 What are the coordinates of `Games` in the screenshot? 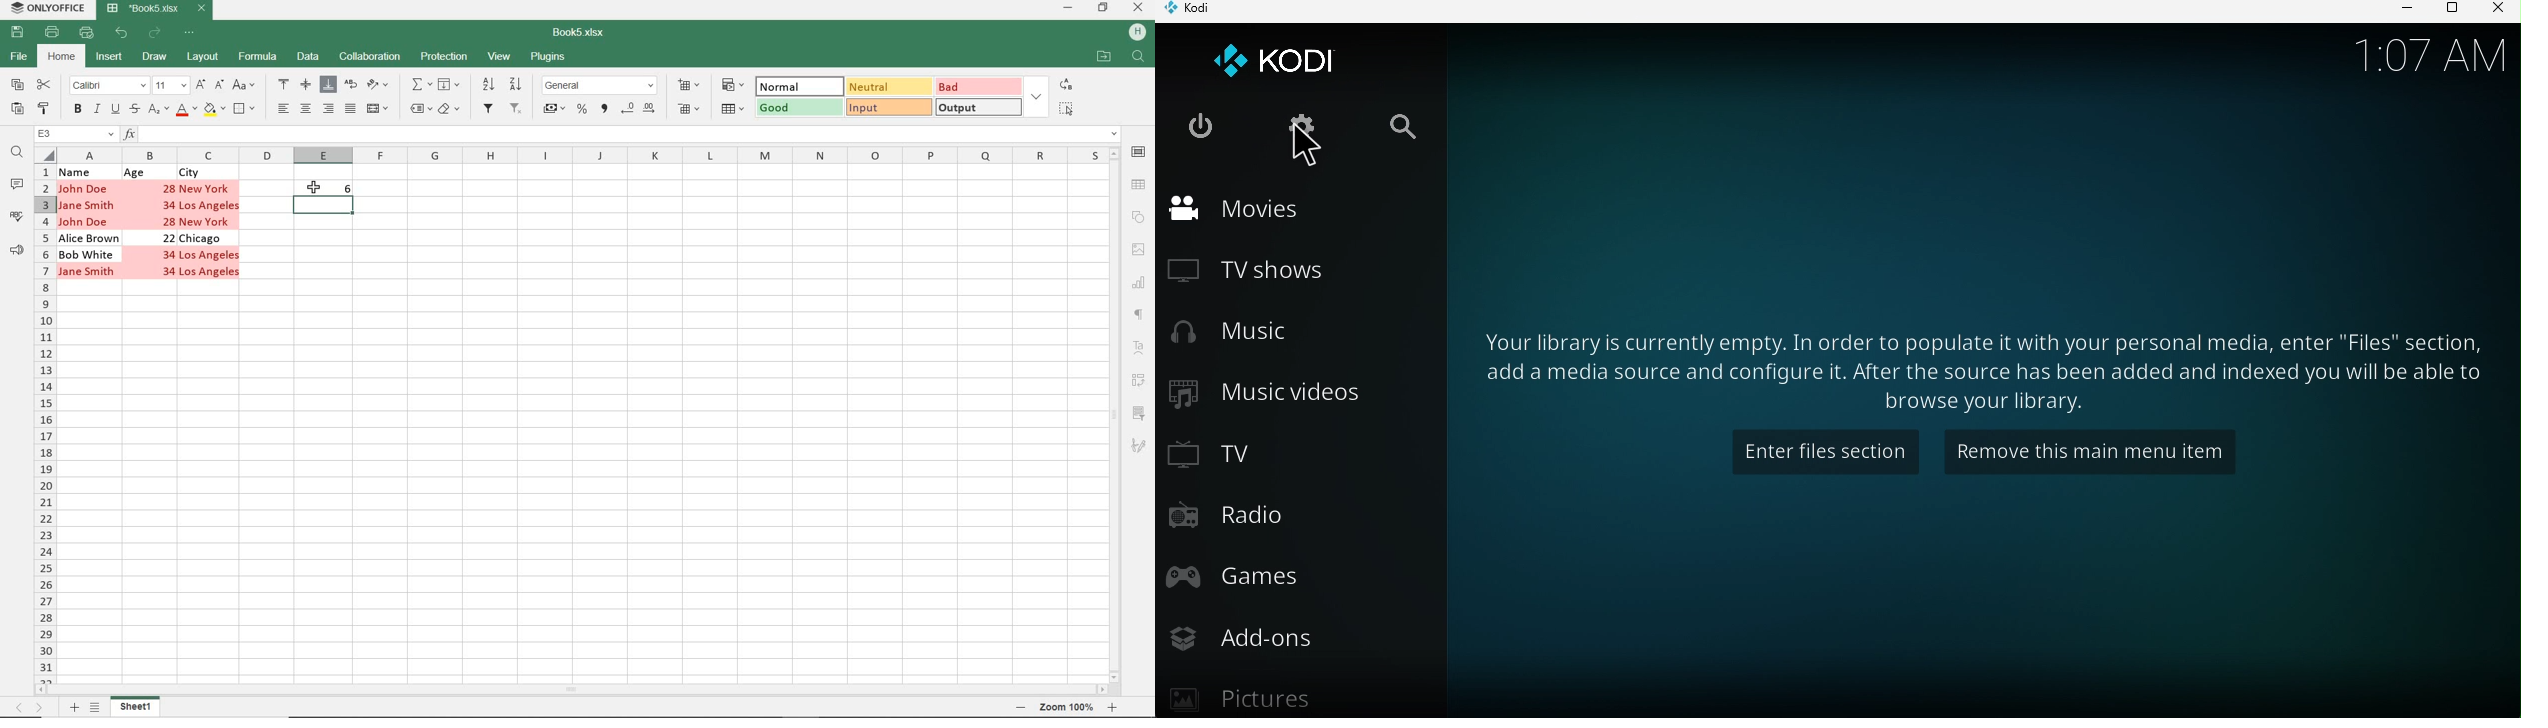 It's located at (1259, 584).